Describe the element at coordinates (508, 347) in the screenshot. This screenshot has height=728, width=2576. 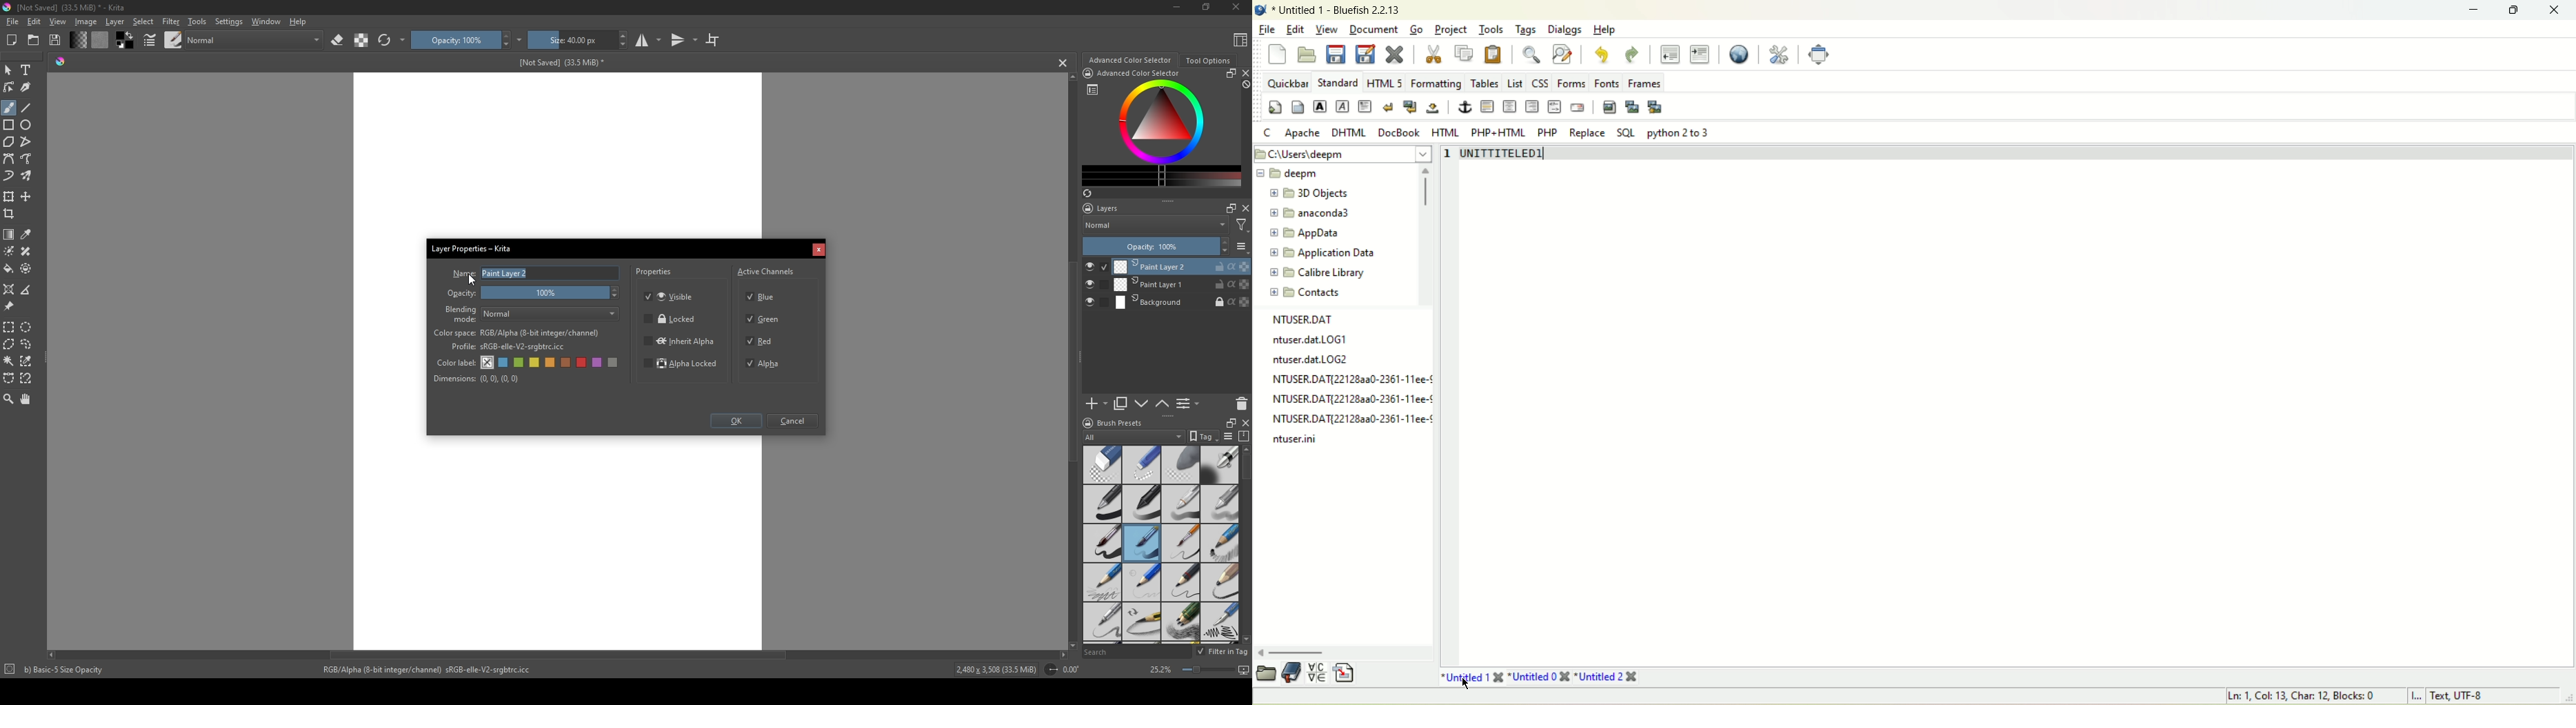
I see `Profile: sRGB-elle-V2-srgbtrc.icc` at that location.